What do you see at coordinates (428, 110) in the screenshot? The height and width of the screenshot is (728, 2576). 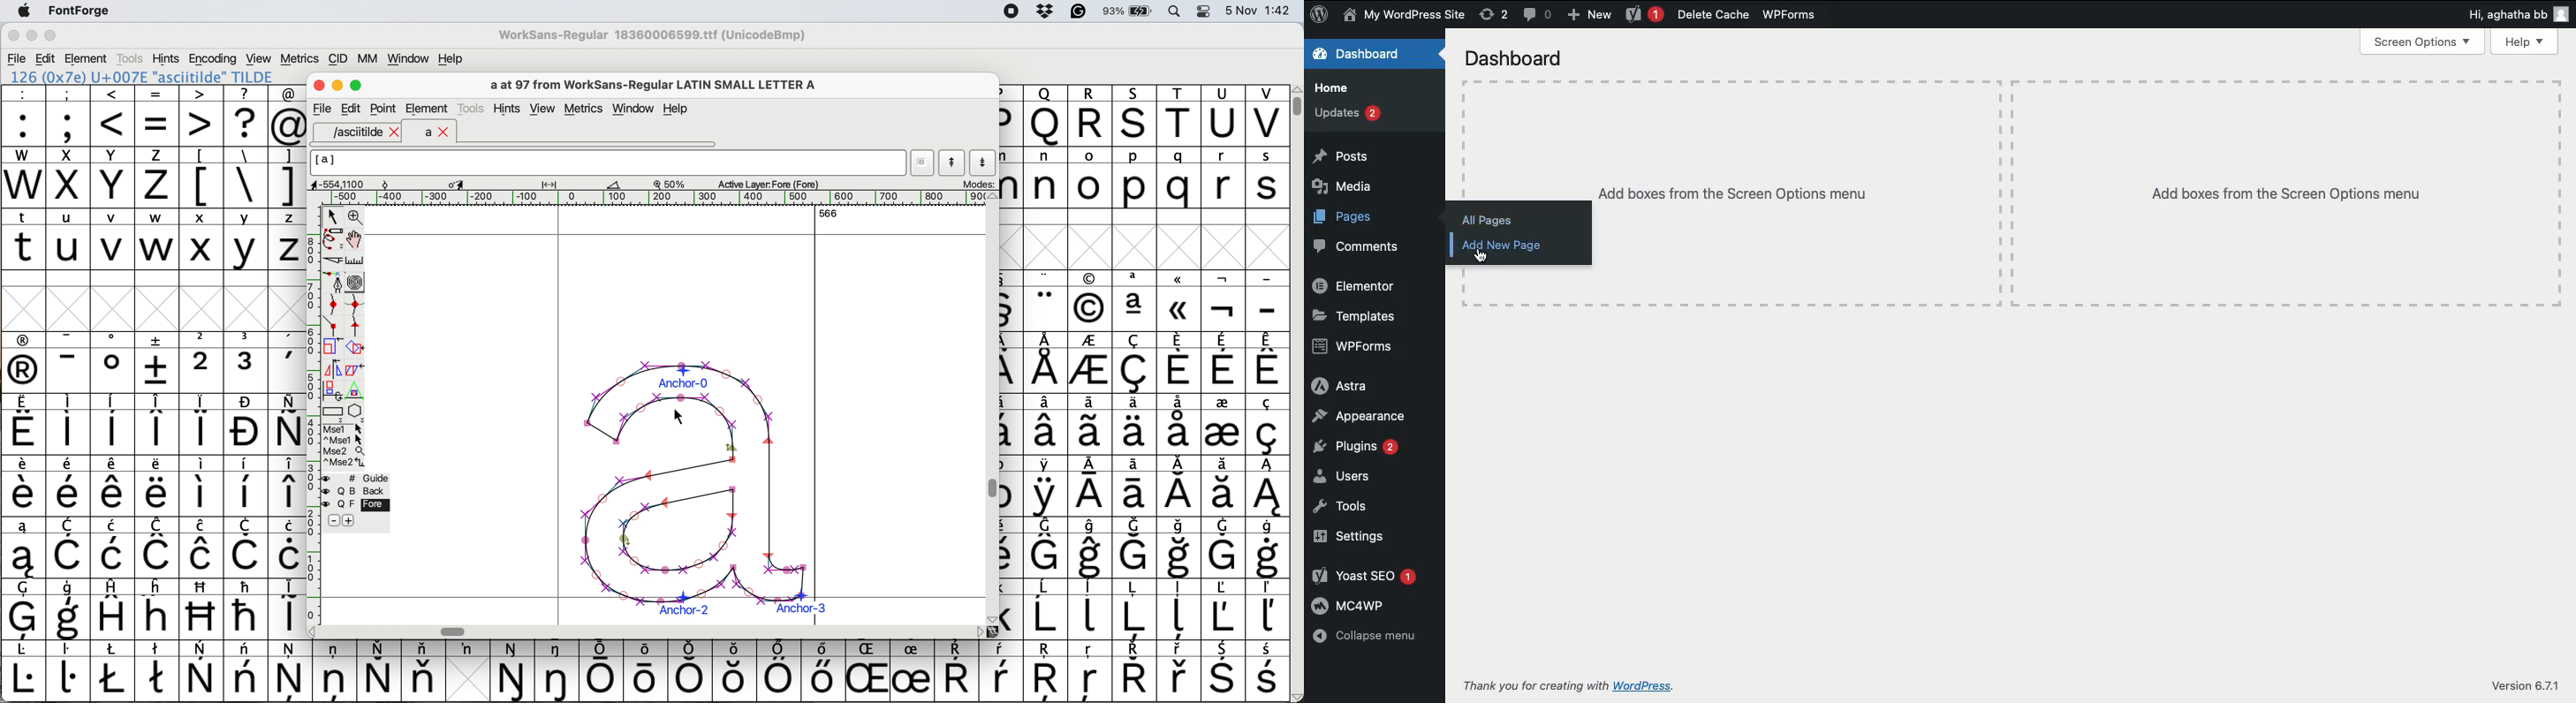 I see `element` at bounding box center [428, 110].